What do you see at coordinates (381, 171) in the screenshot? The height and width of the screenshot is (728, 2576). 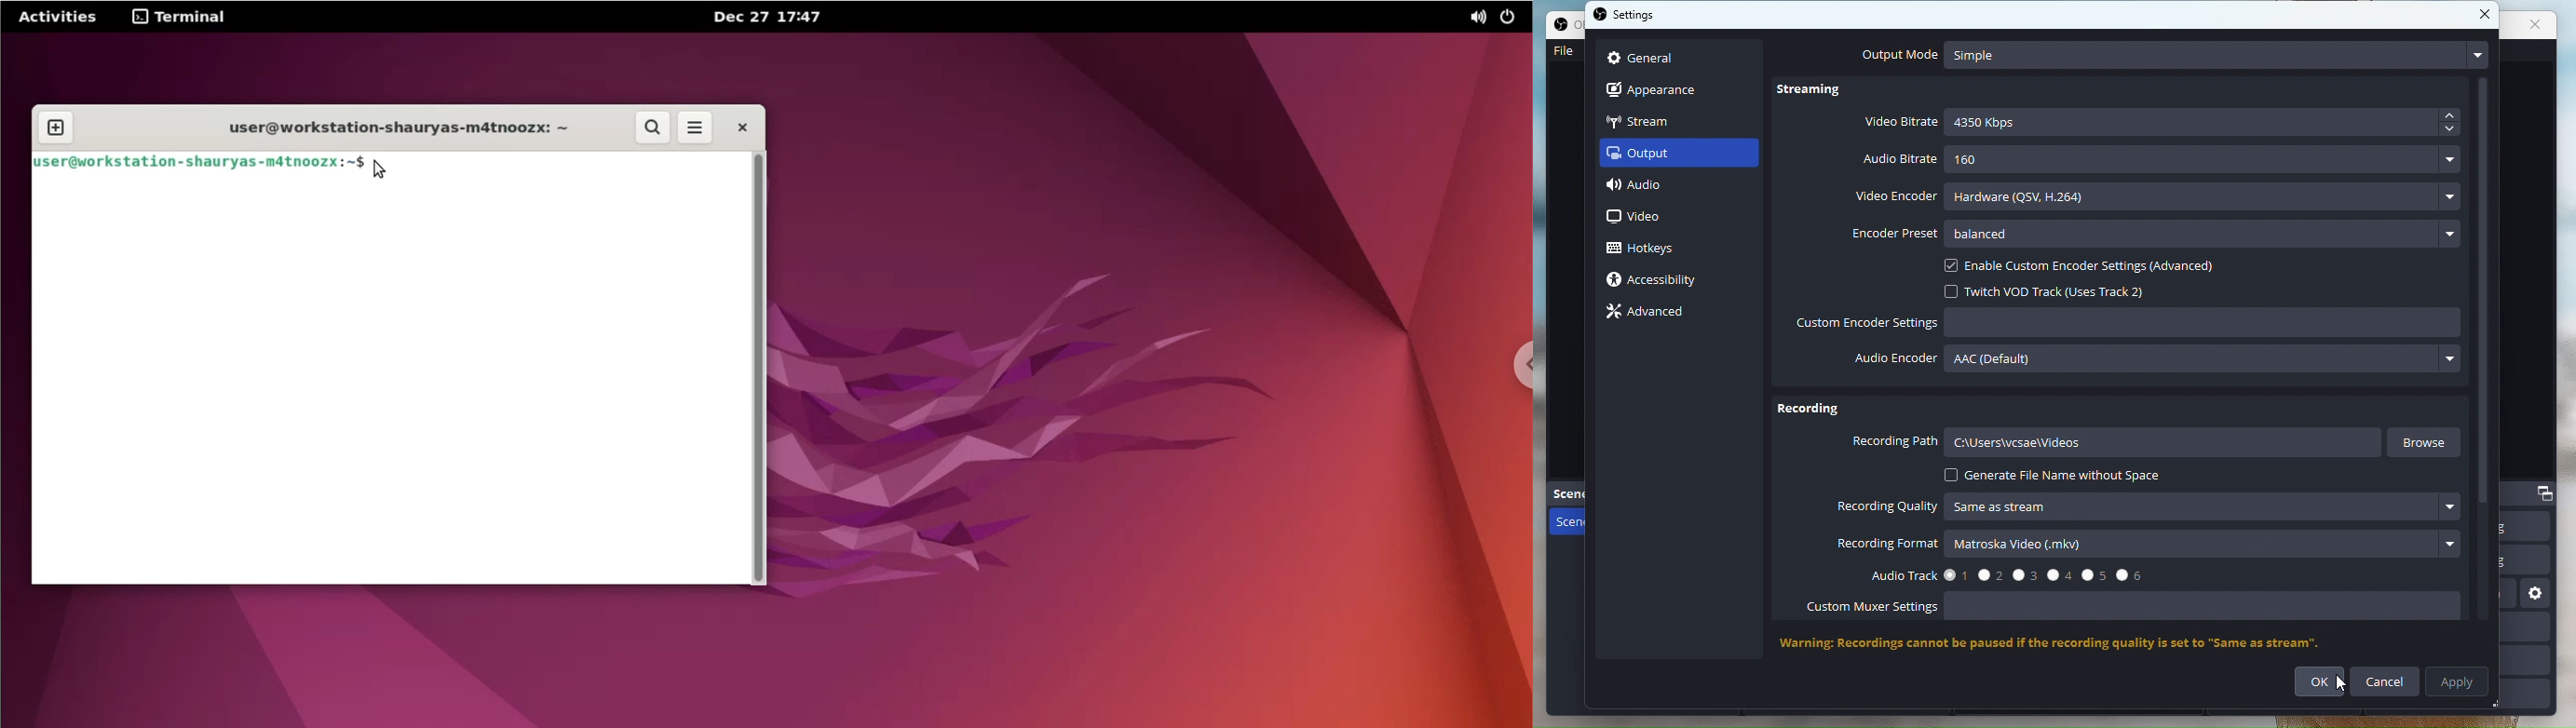 I see `mouse pointer` at bounding box center [381, 171].